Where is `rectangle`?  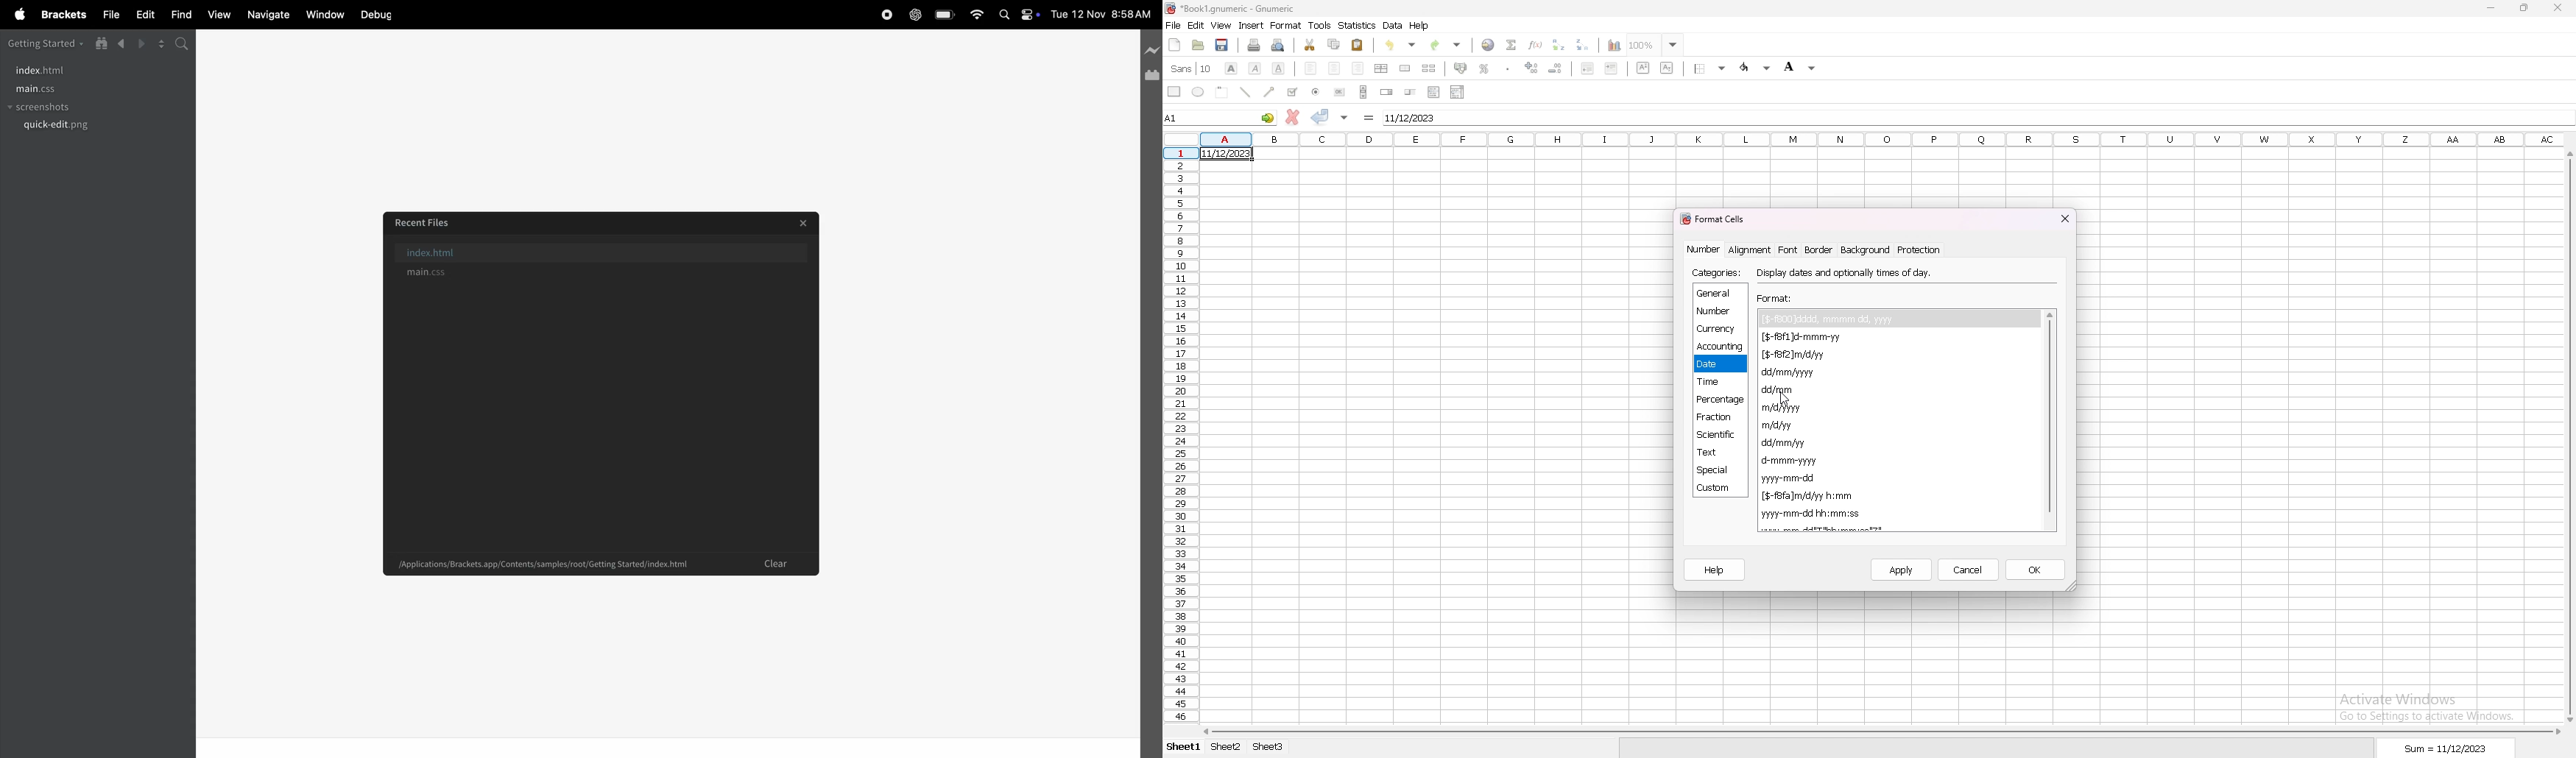
rectangle is located at coordinates (1174, 92).